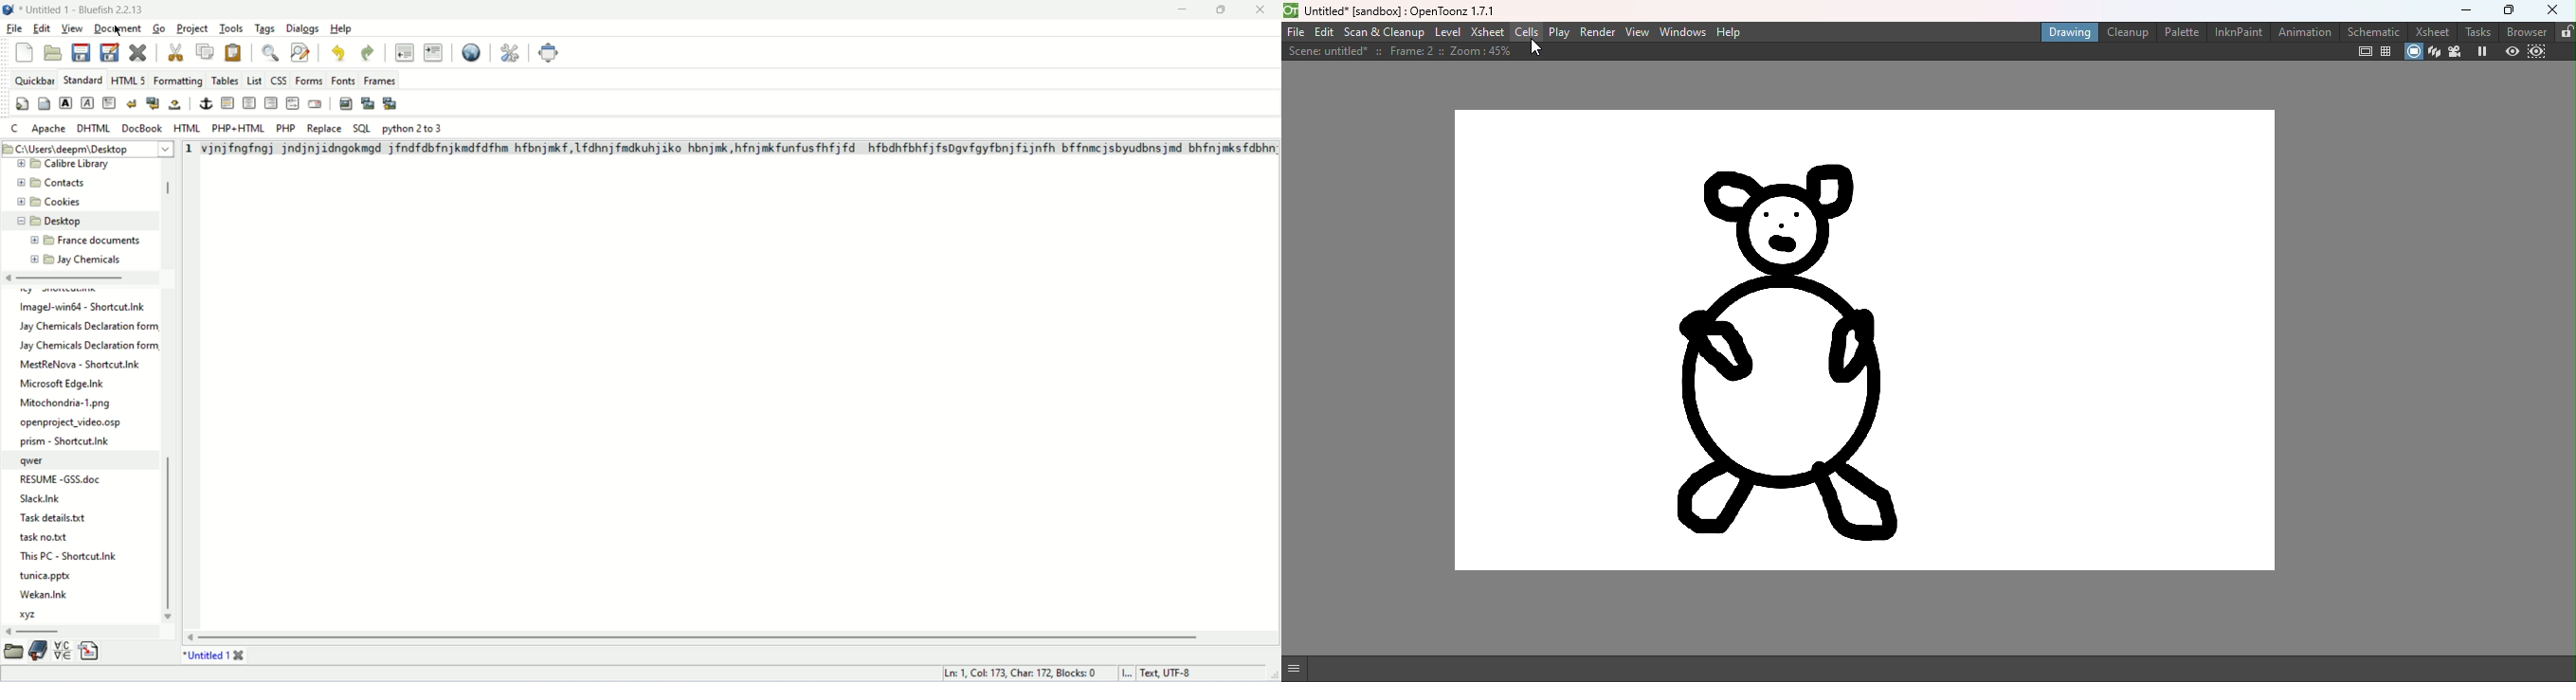  I want to click on preview in browser, so click(473, 51).